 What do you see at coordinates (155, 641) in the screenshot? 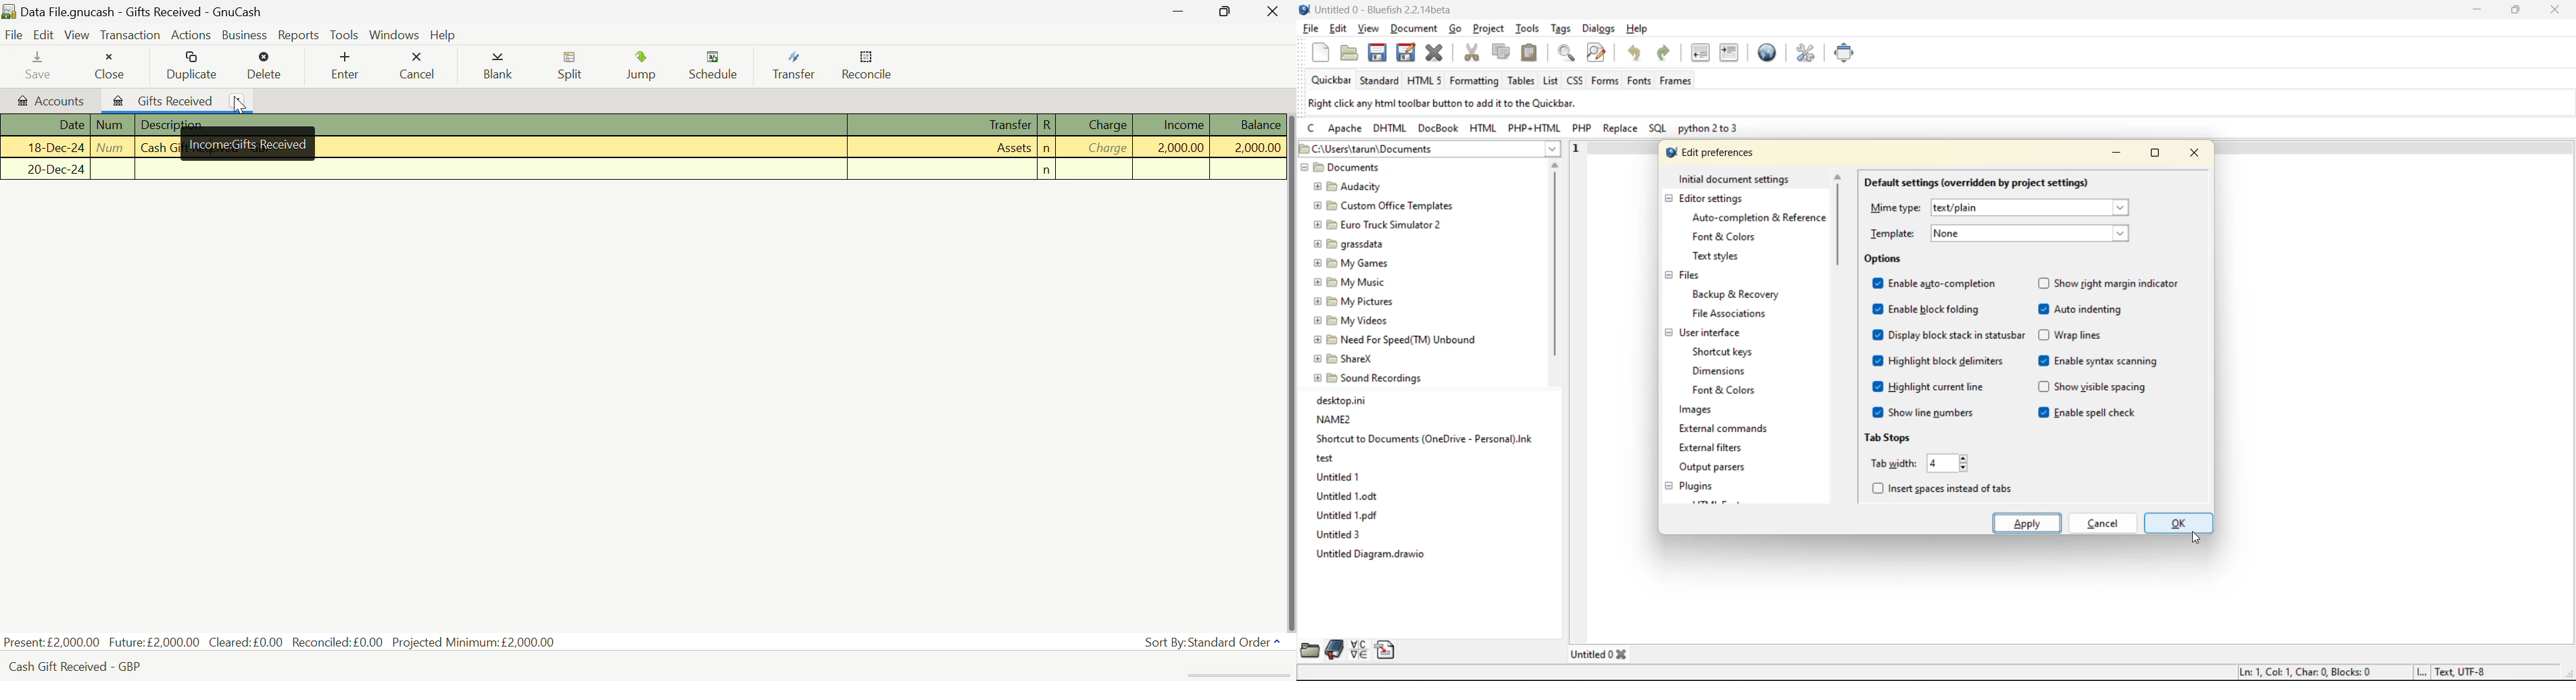
I see `Future` at bounding box center [155, 641].